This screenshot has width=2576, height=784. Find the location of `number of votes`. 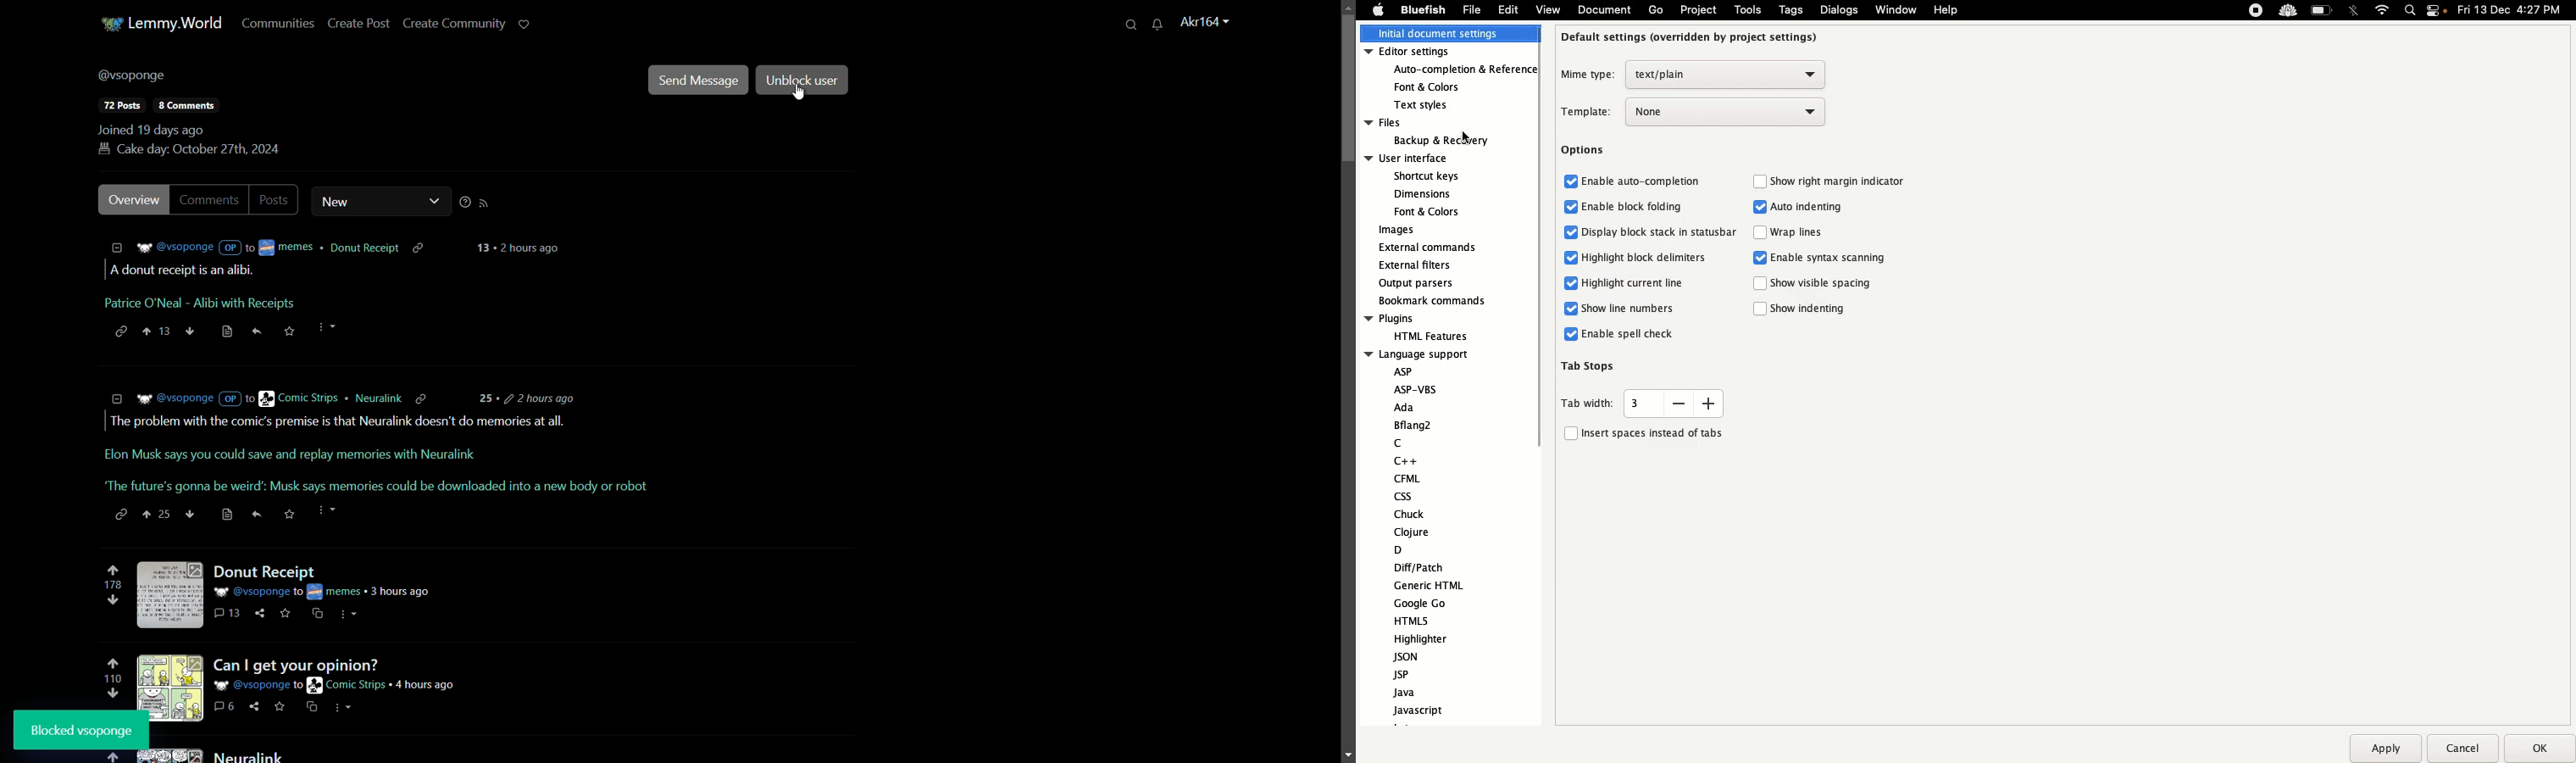

number of votes is located at coordinates (112, 680).